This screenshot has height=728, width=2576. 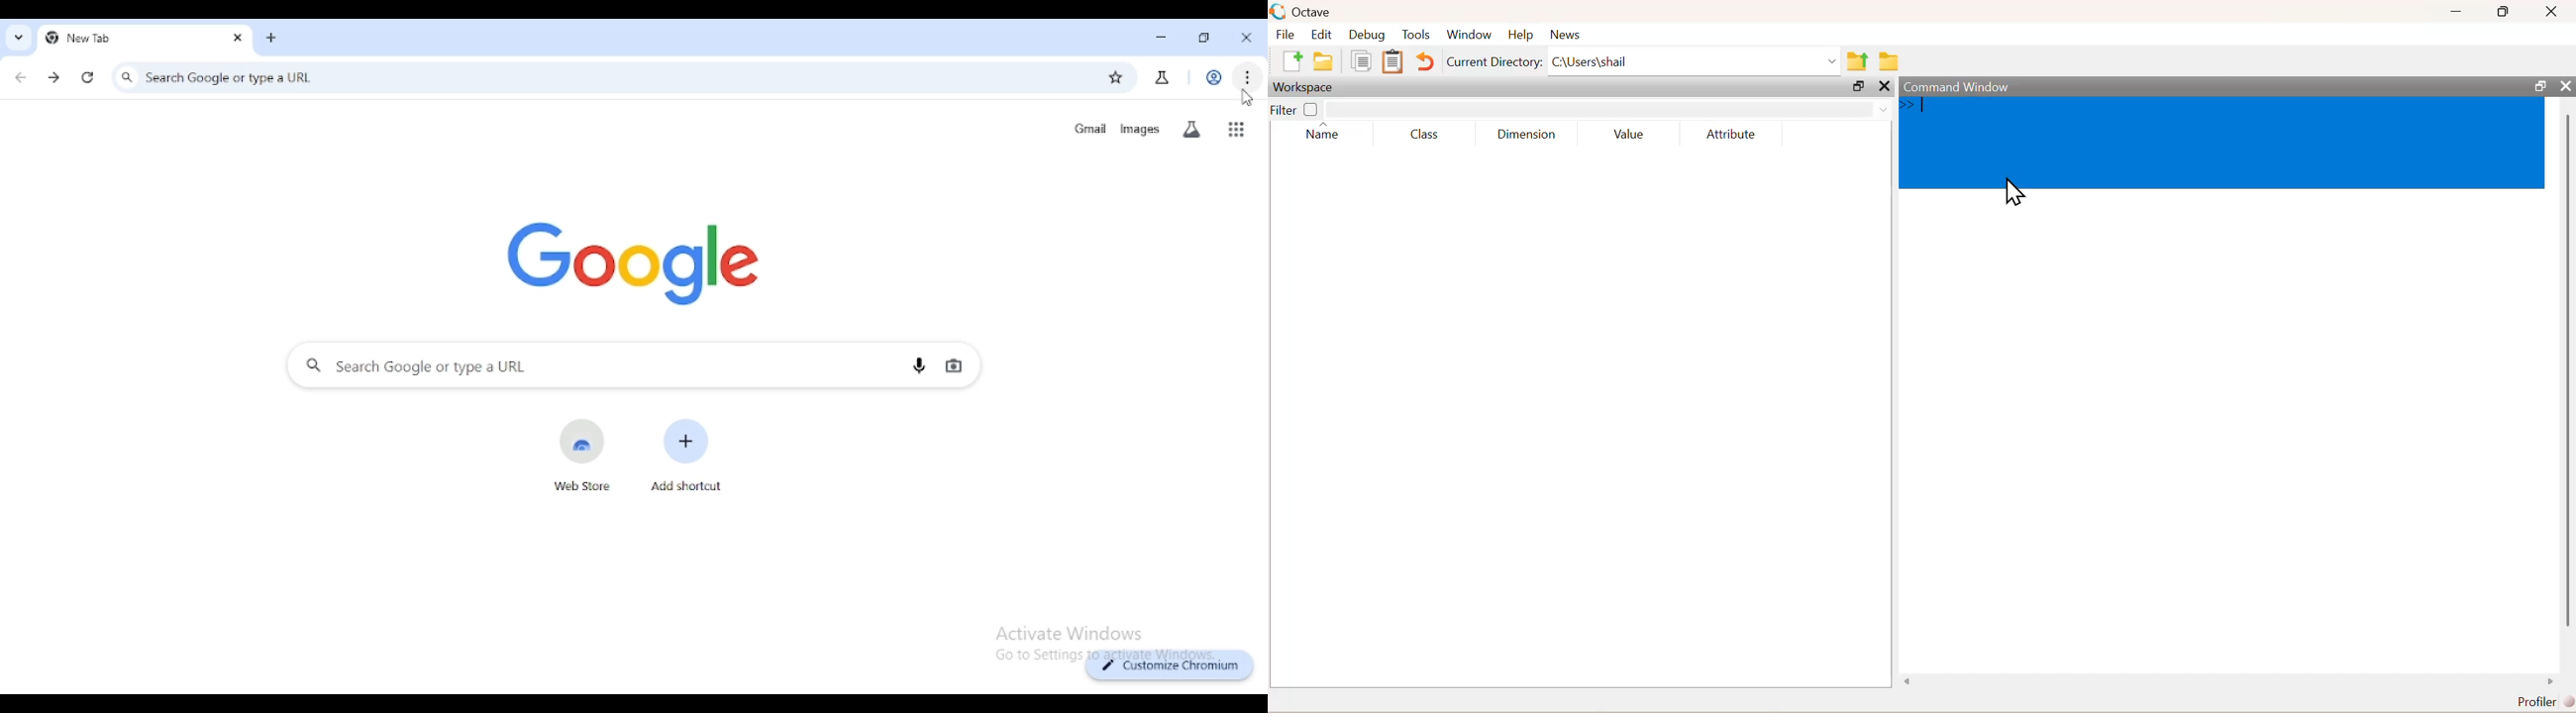 What do you see at coordinates (2013, 193) in the screenshot?
I see `cursor` at bounding box center [2013, 193].